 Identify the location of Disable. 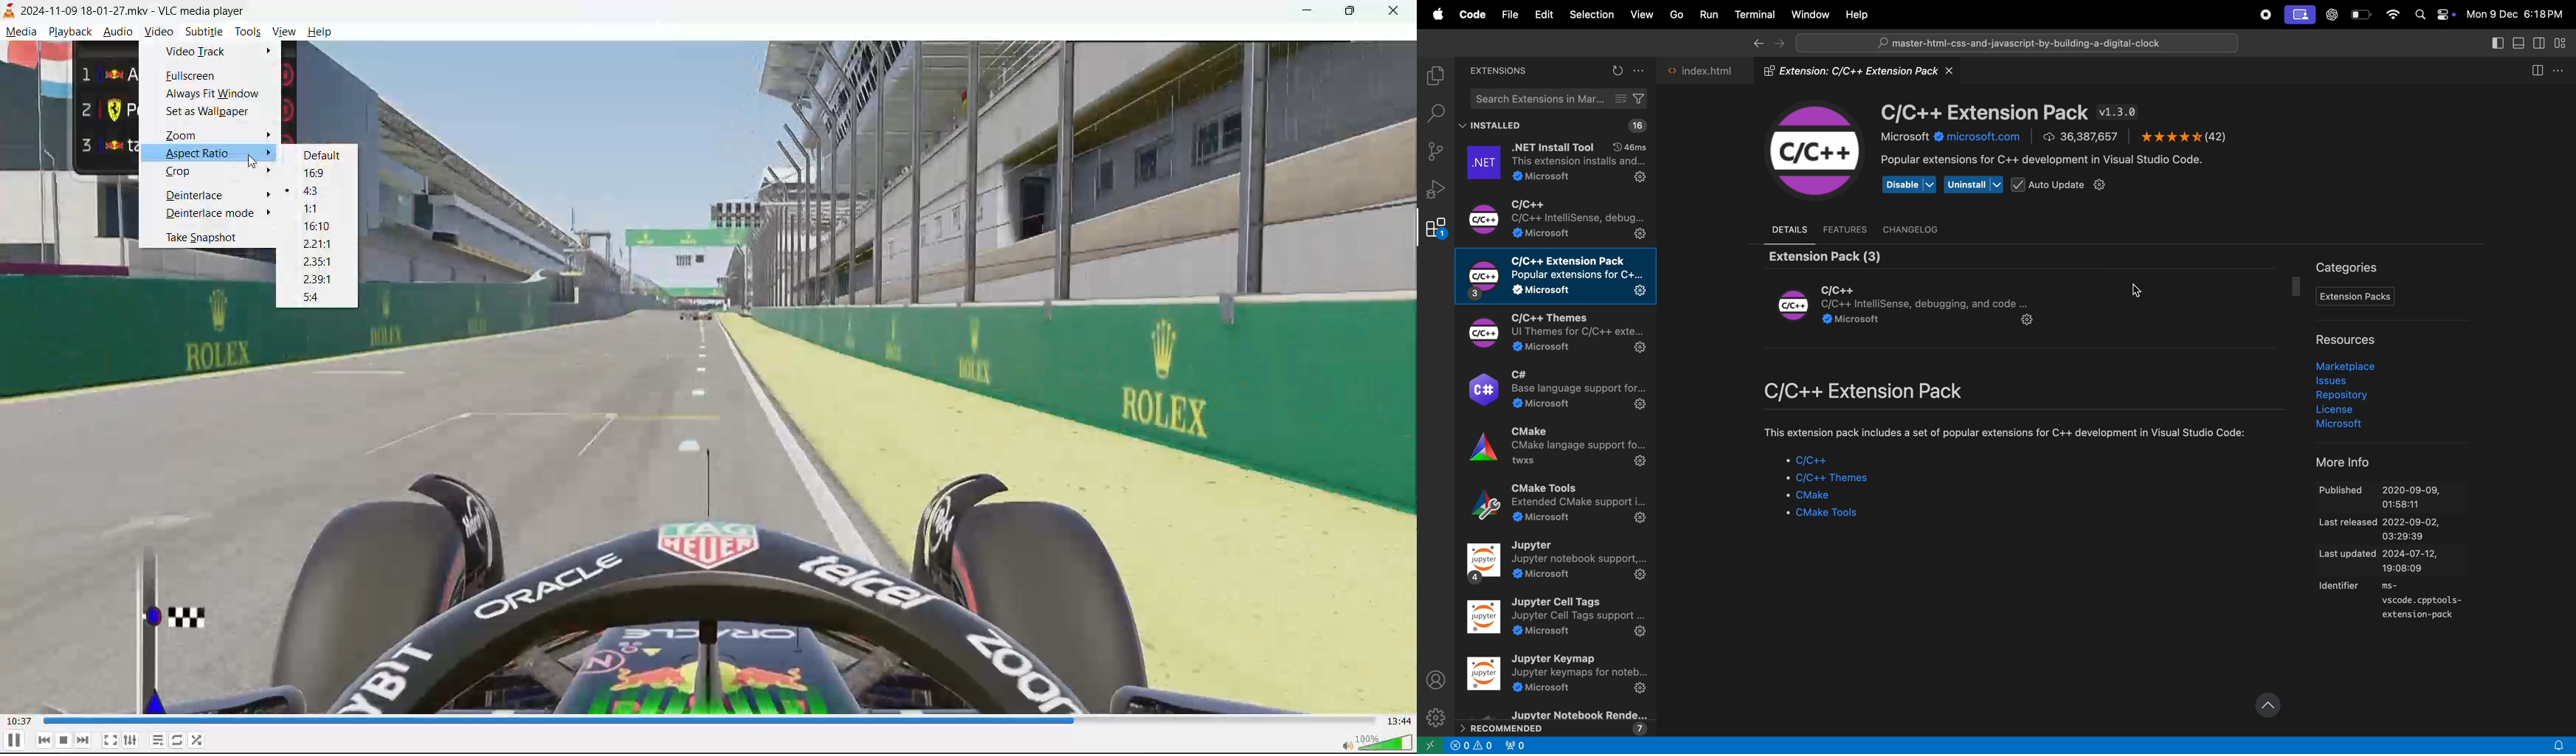
(1910, 186).